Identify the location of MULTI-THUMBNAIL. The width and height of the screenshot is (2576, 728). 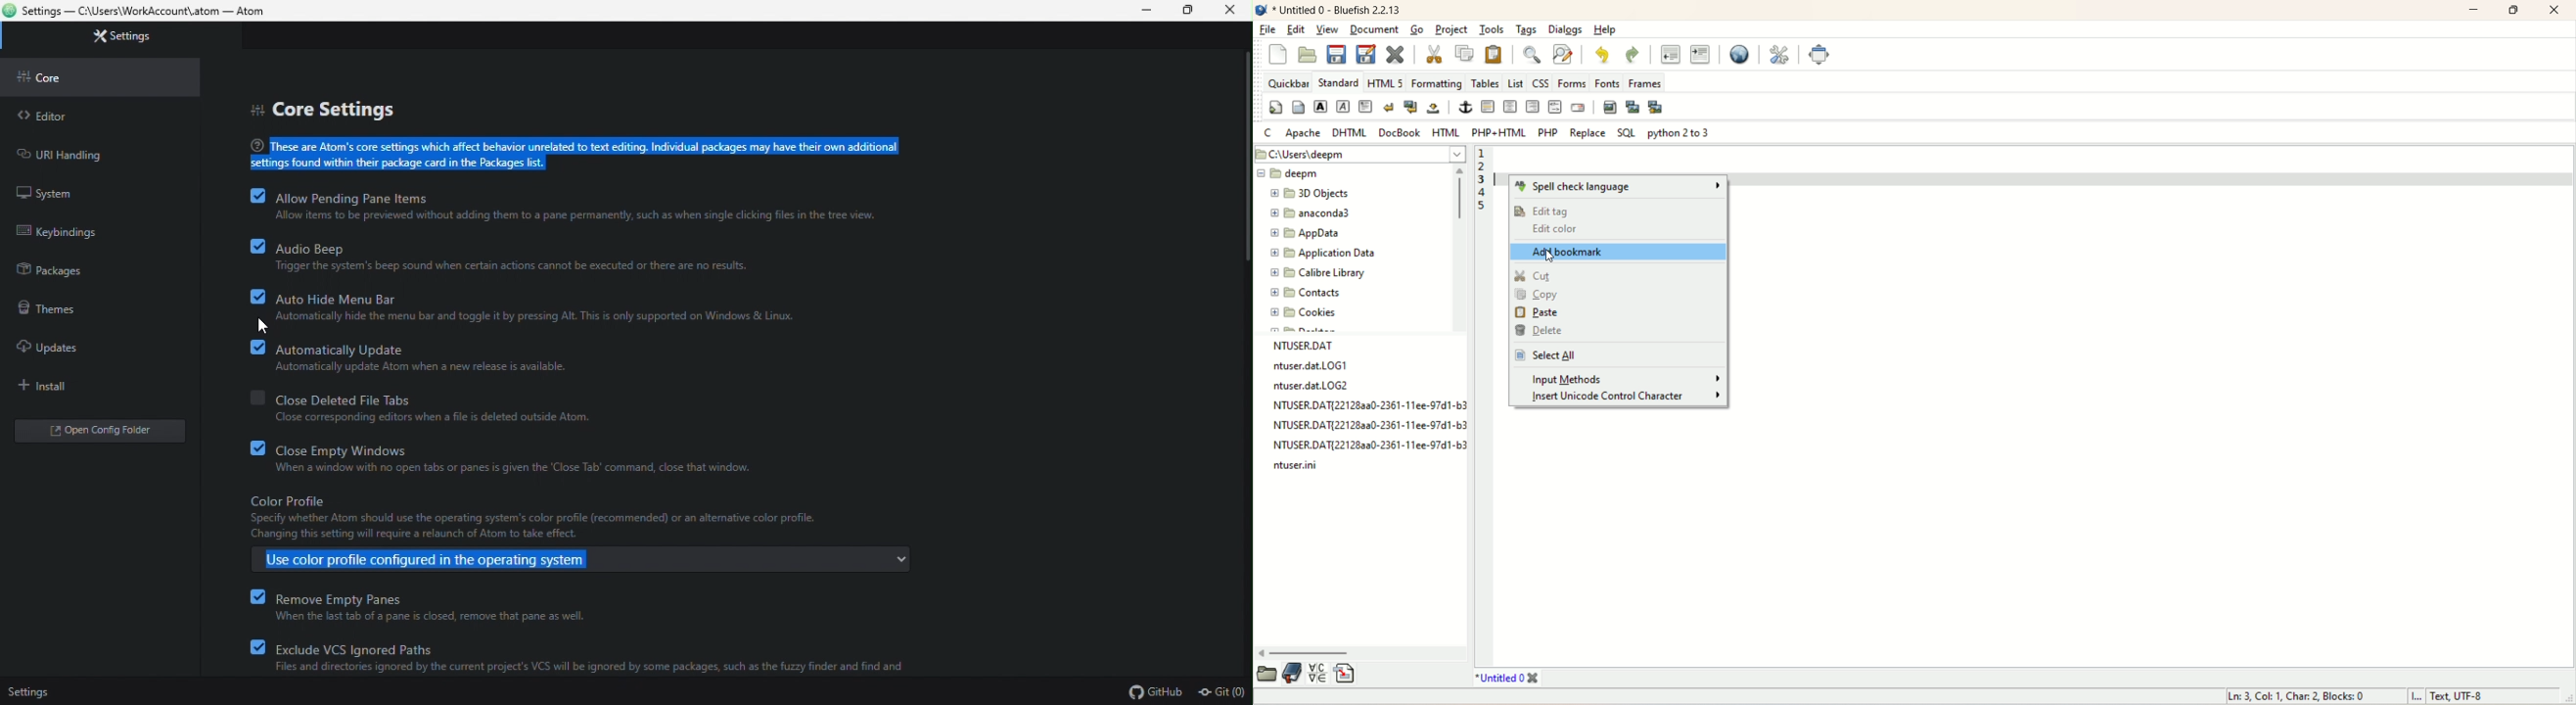
(1658, 108).